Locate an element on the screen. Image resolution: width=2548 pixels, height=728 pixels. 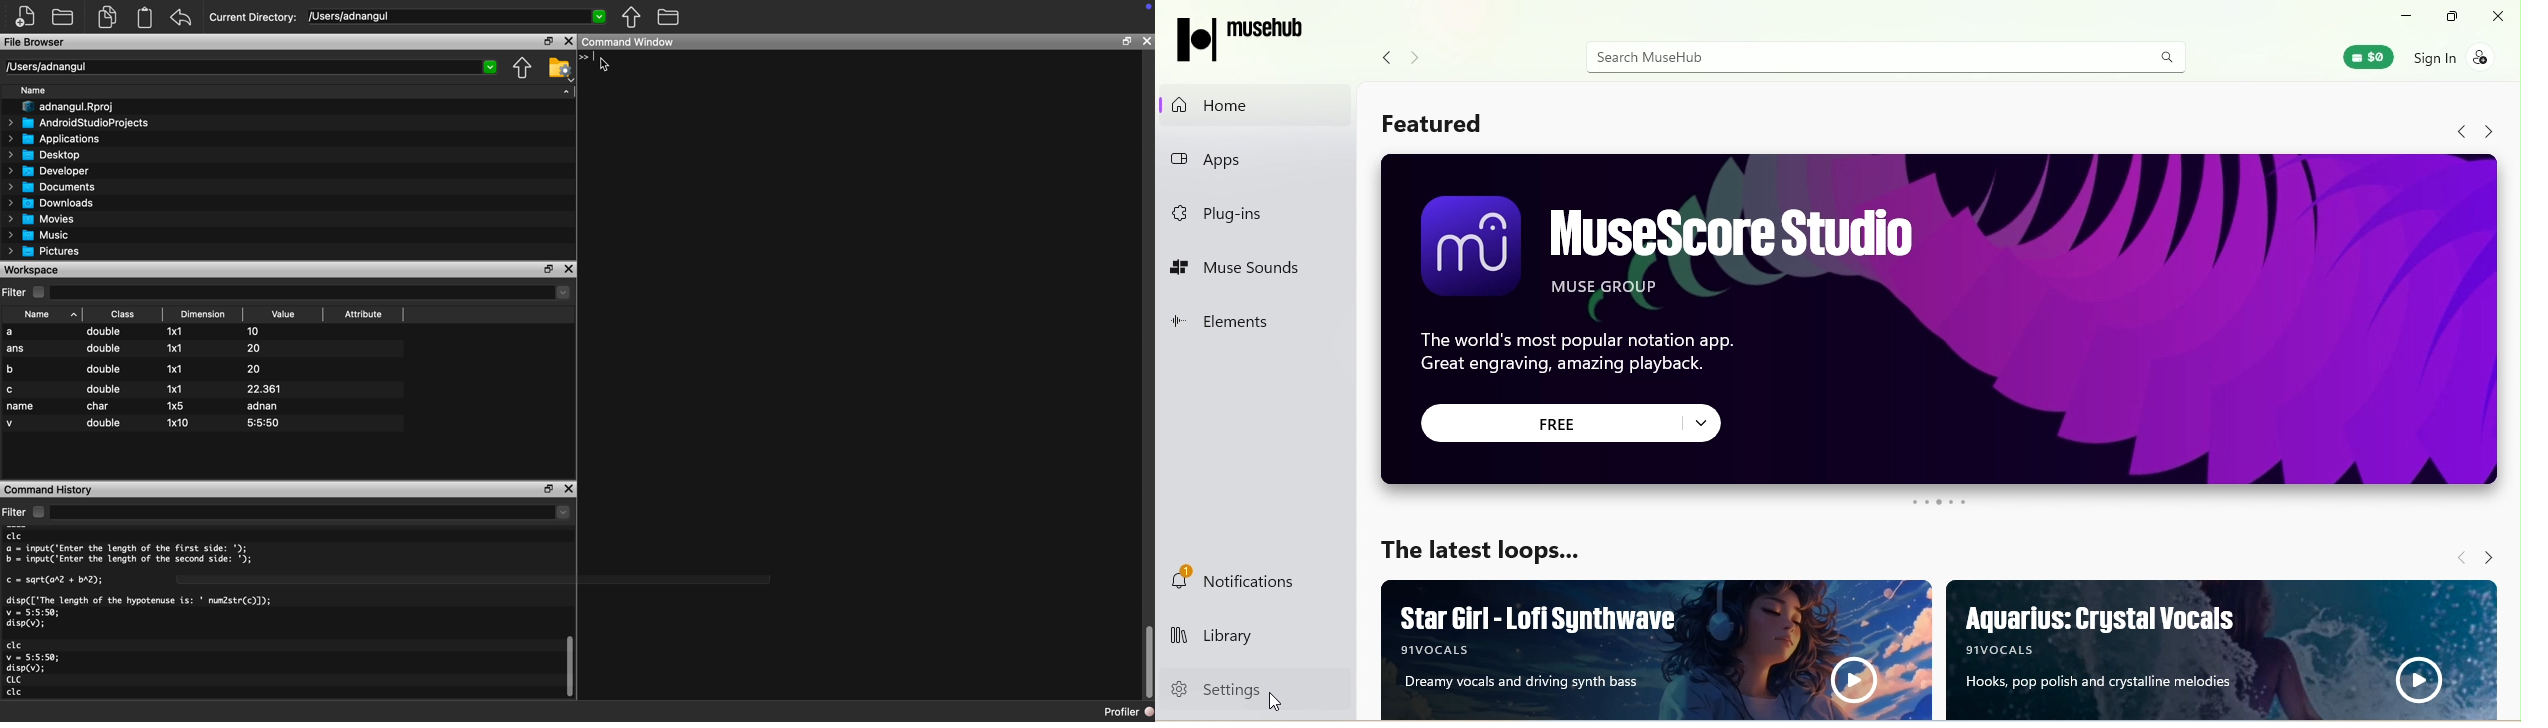
Scrollbar is located at coordinates (1143, 655).